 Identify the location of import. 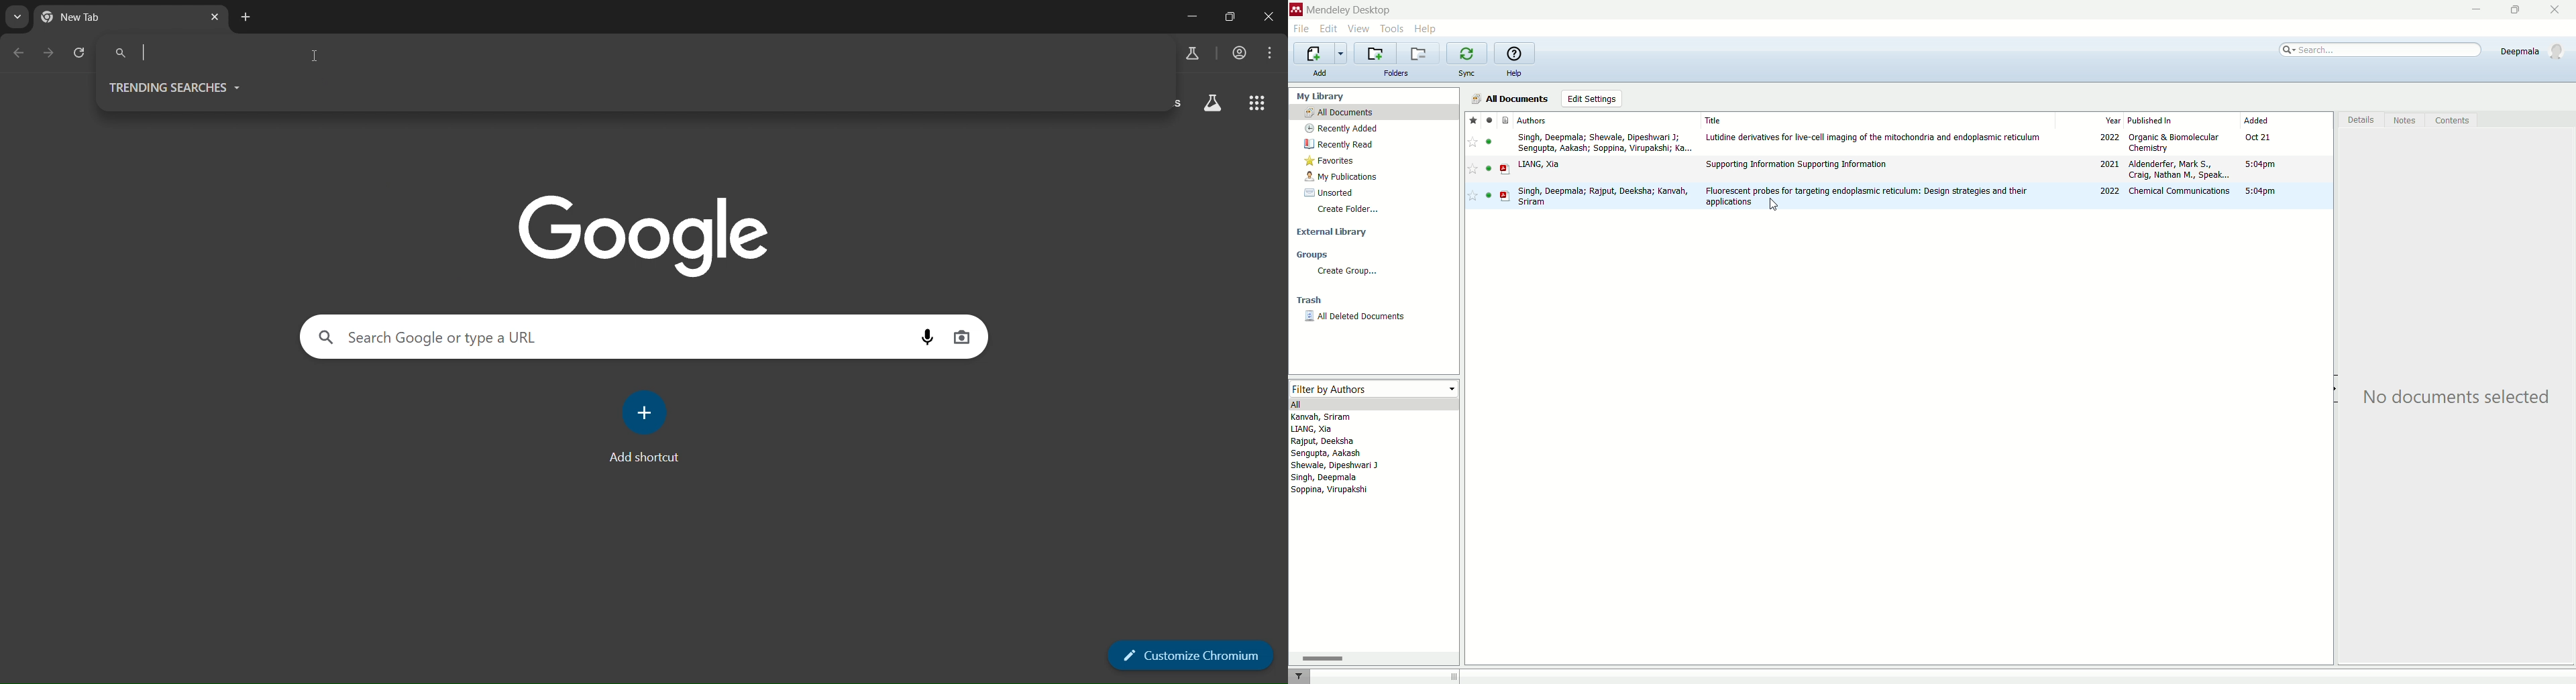
(1320, 53).